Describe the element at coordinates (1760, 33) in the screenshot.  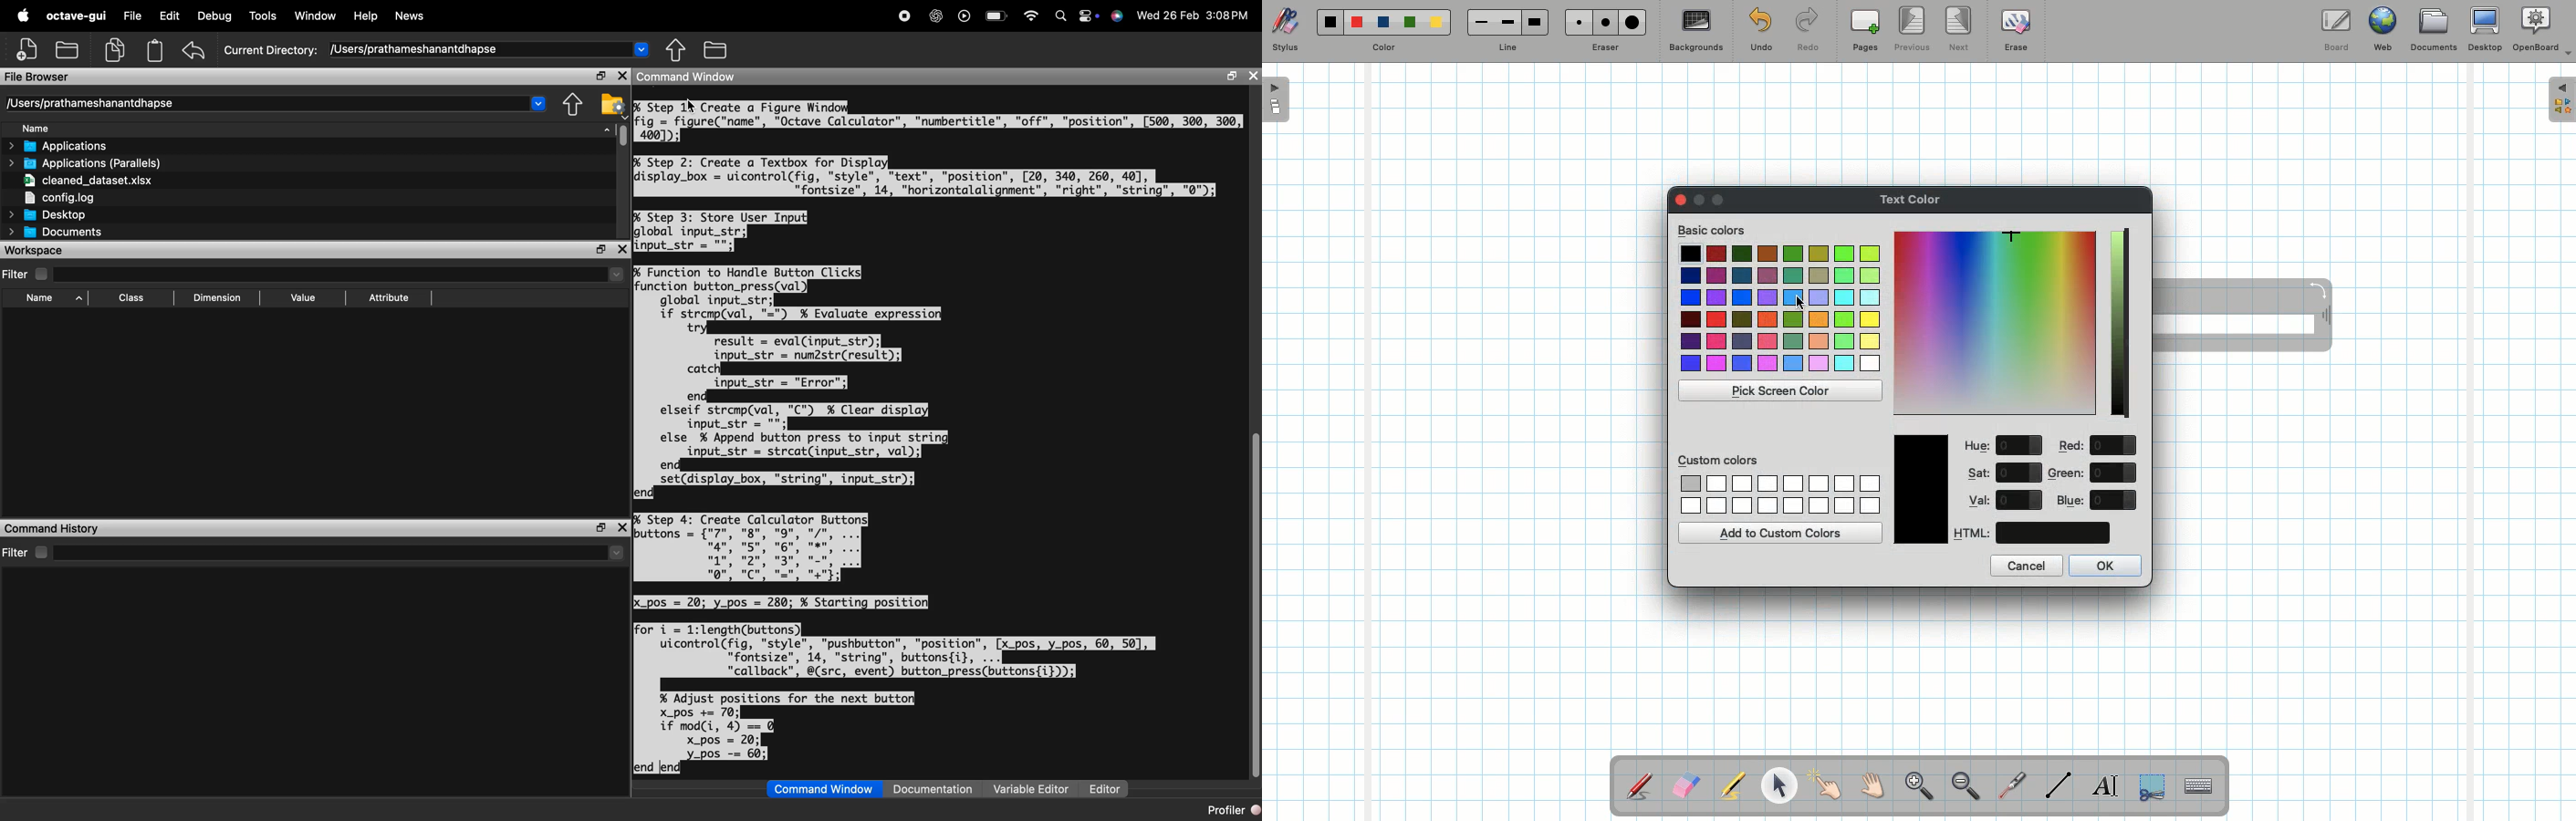
I see `Undo` at that location.